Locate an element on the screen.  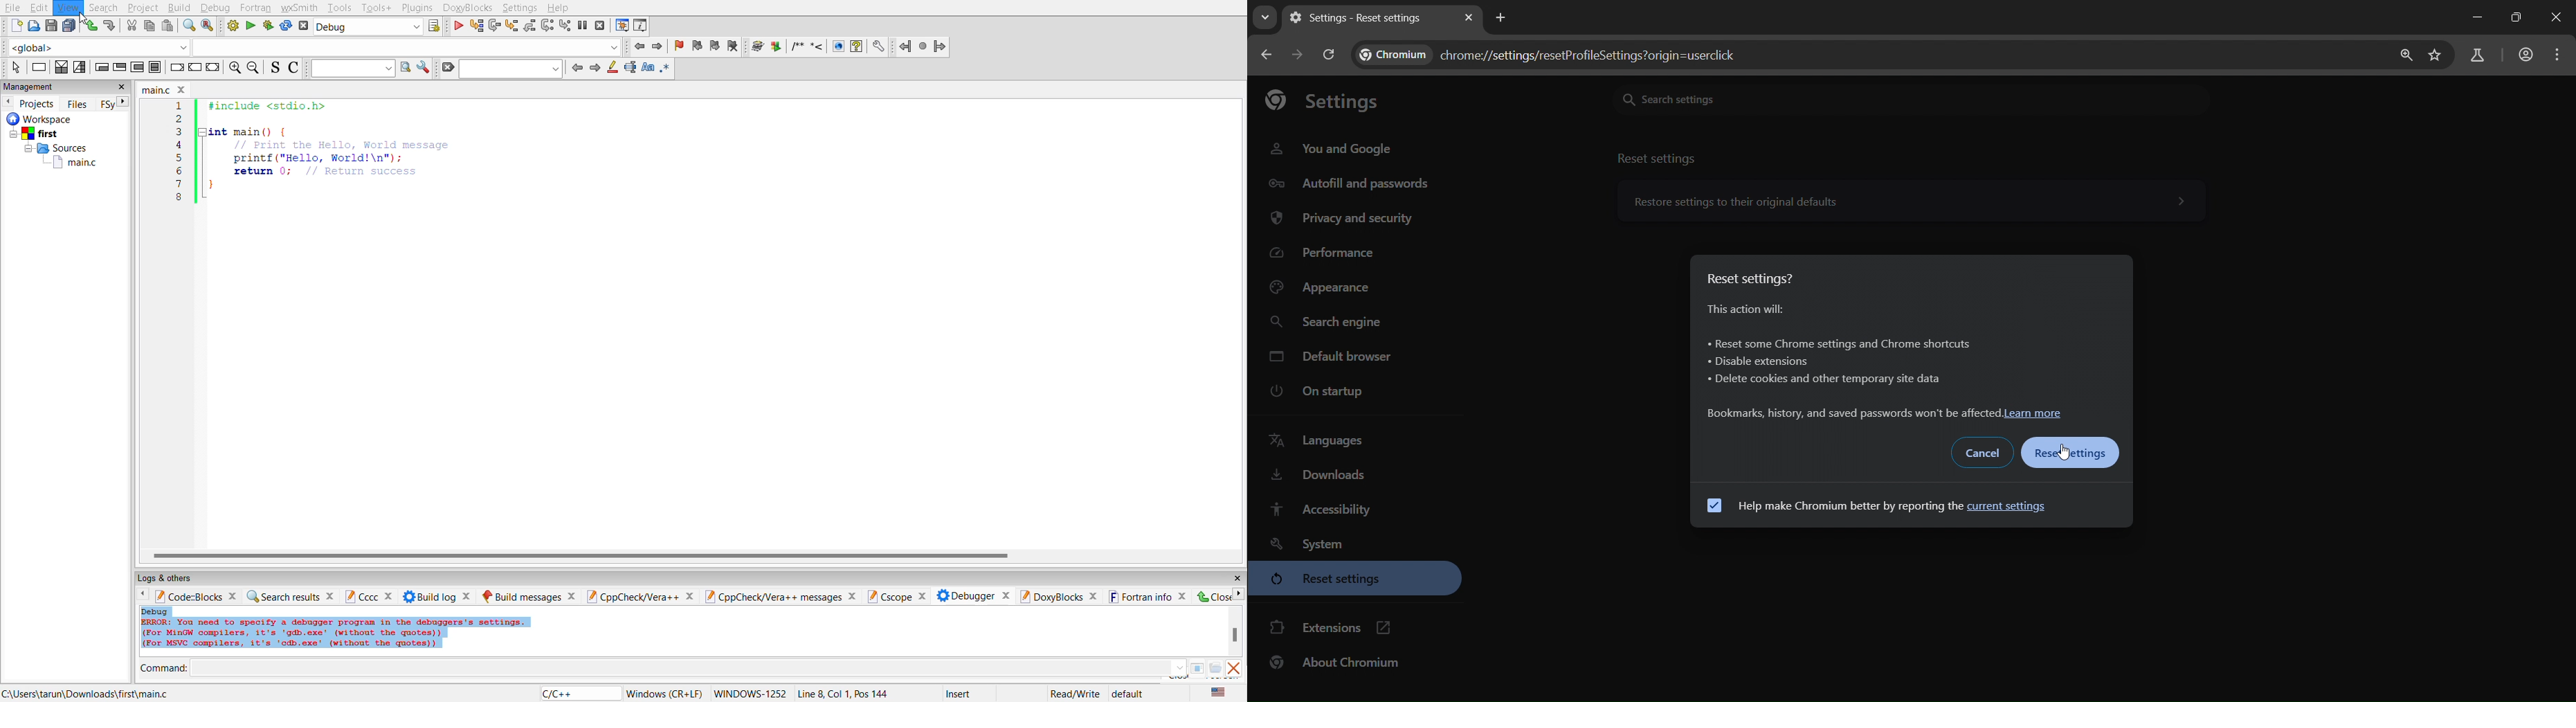
main is located at coordinates (77, 167).